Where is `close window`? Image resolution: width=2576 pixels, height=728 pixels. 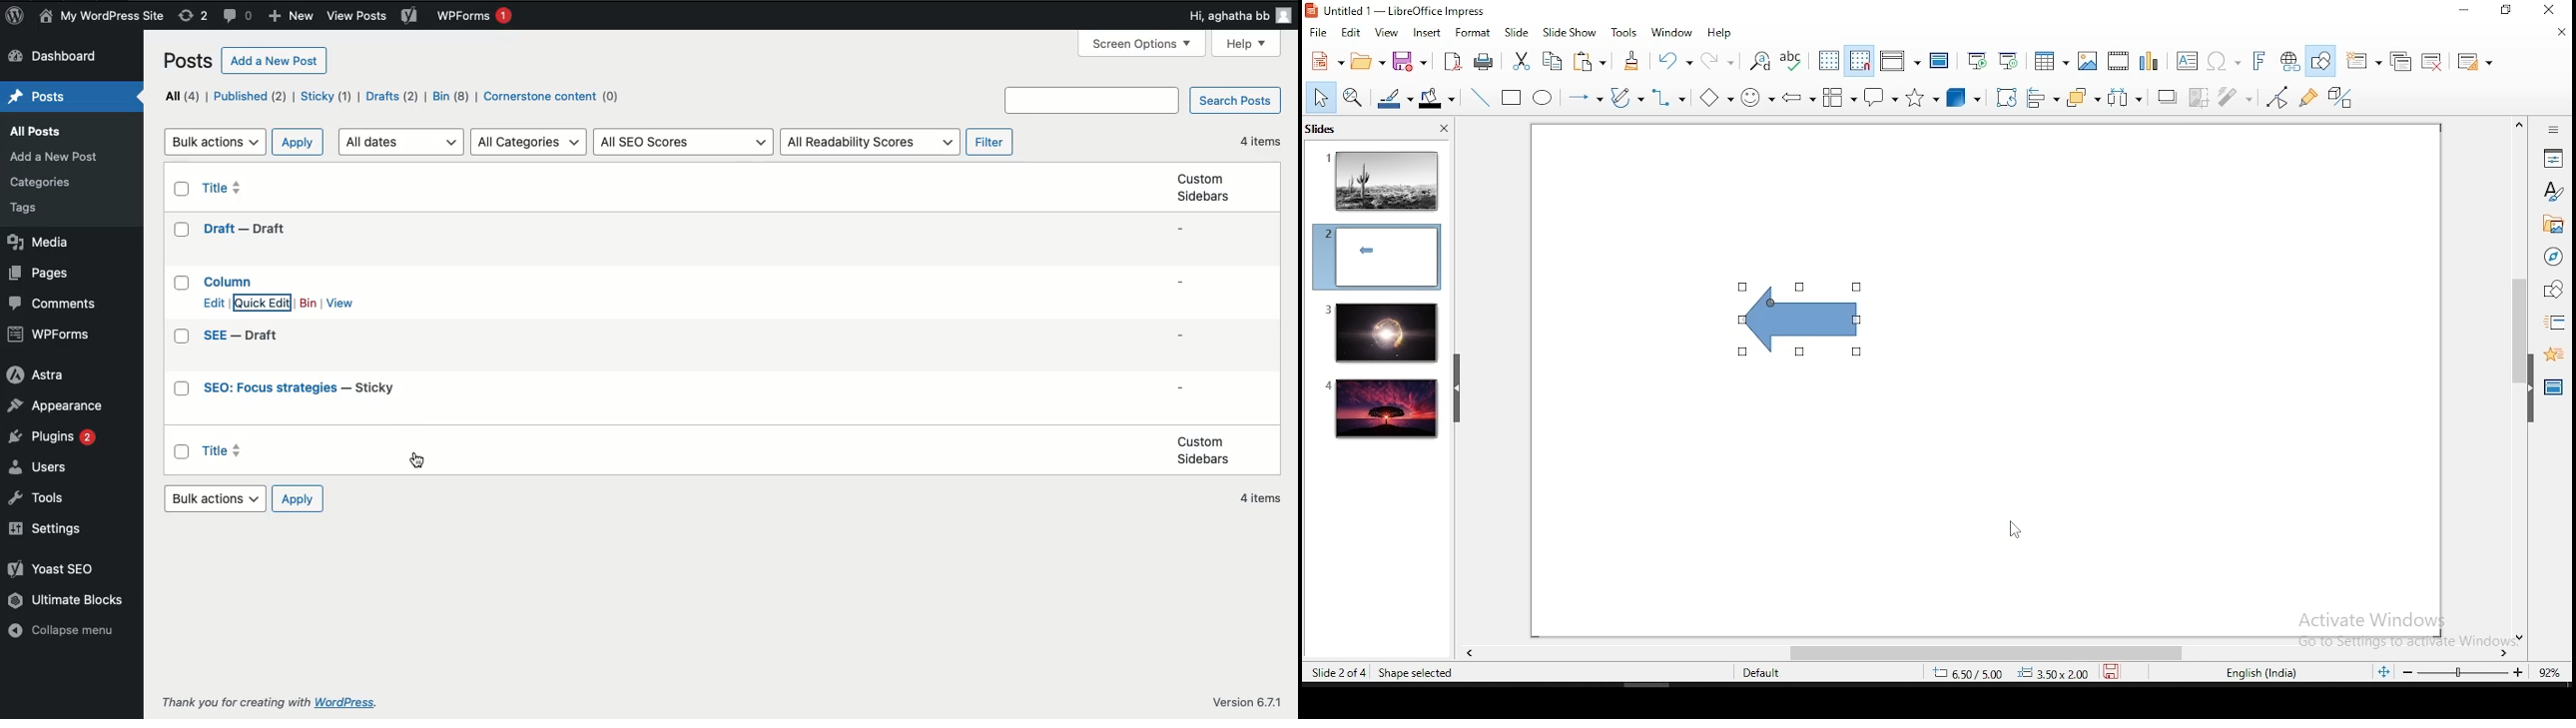 close window is located at coordinates (2553, 11).